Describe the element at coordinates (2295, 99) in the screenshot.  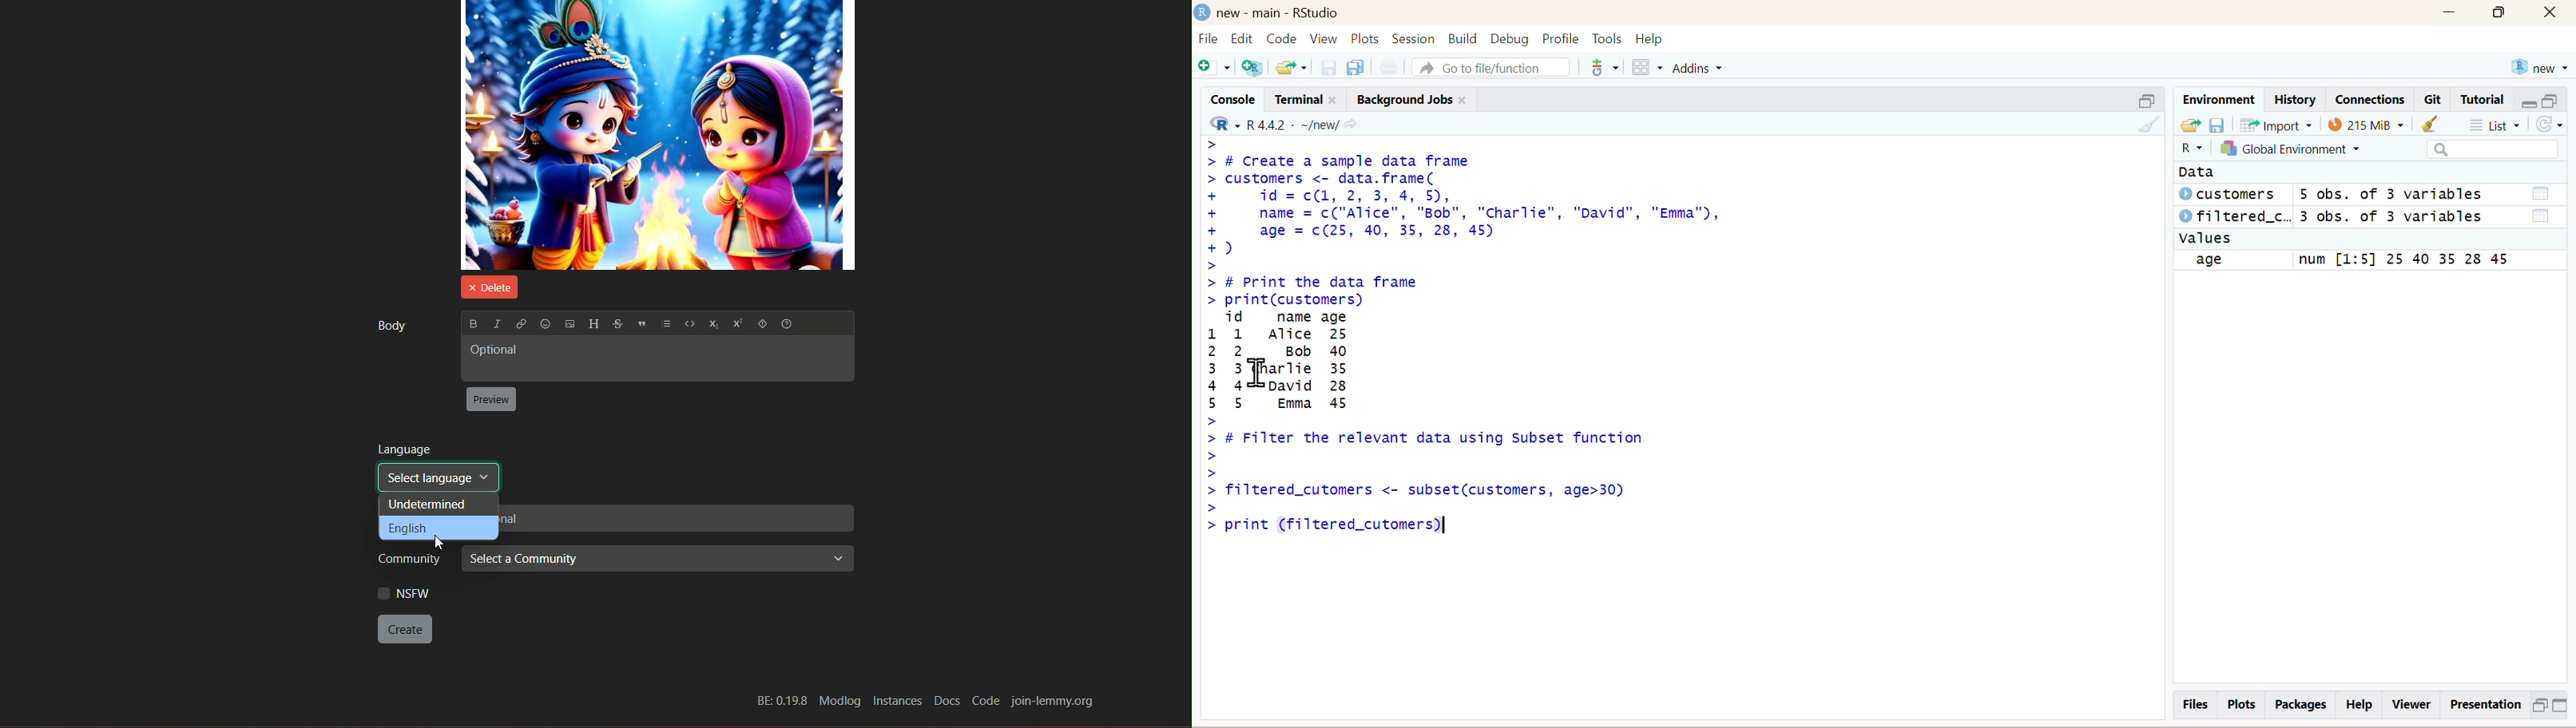
I see `History` at that location.